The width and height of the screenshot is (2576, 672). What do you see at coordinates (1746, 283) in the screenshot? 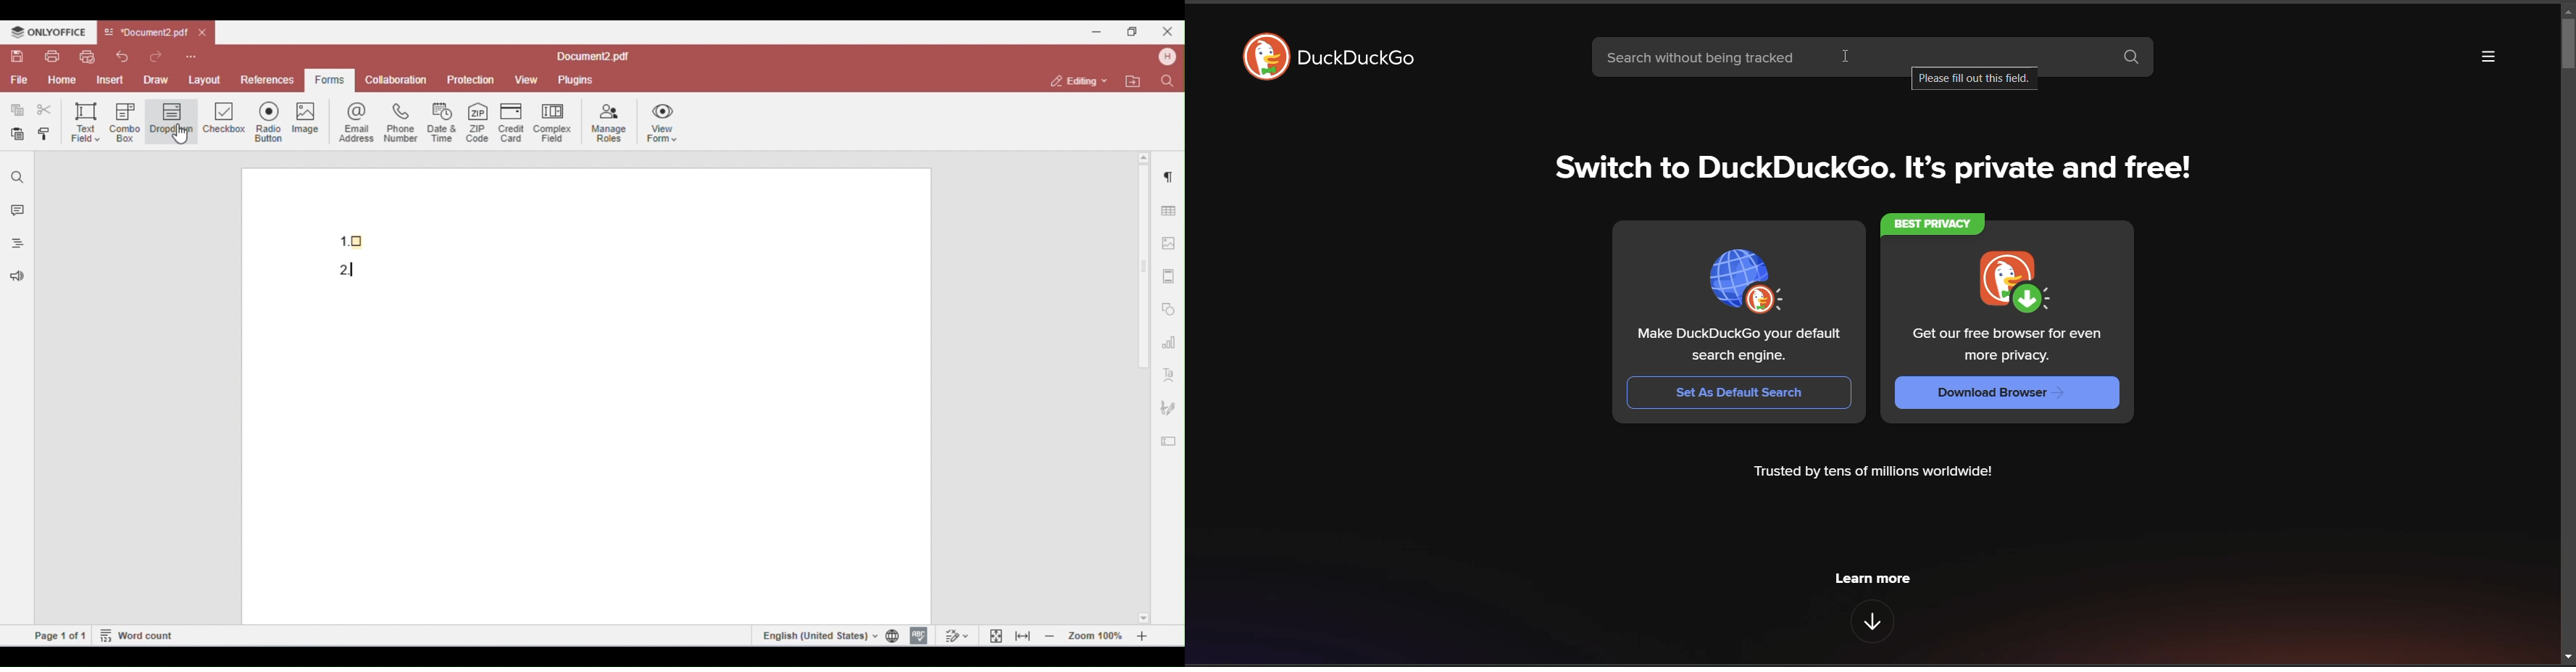
I see `thumbnail` at bounding box center [1746, 283].